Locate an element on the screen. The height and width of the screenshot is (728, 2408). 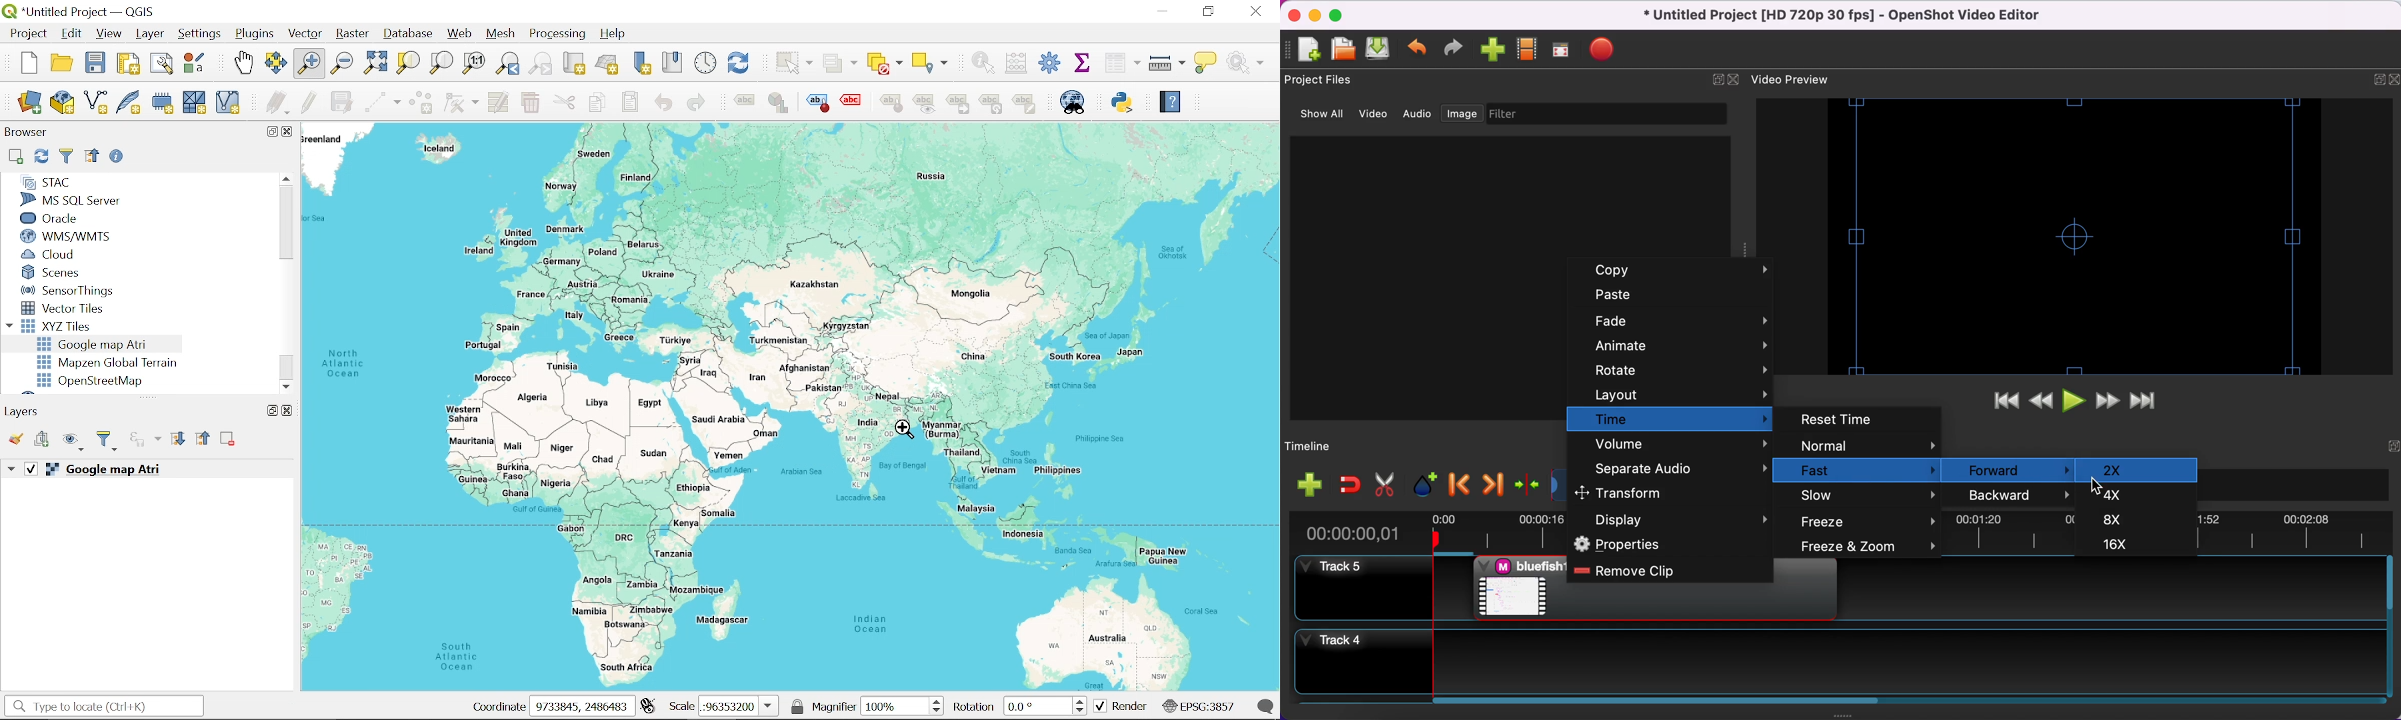
Change label properties is located at coordinates (1025, 105).